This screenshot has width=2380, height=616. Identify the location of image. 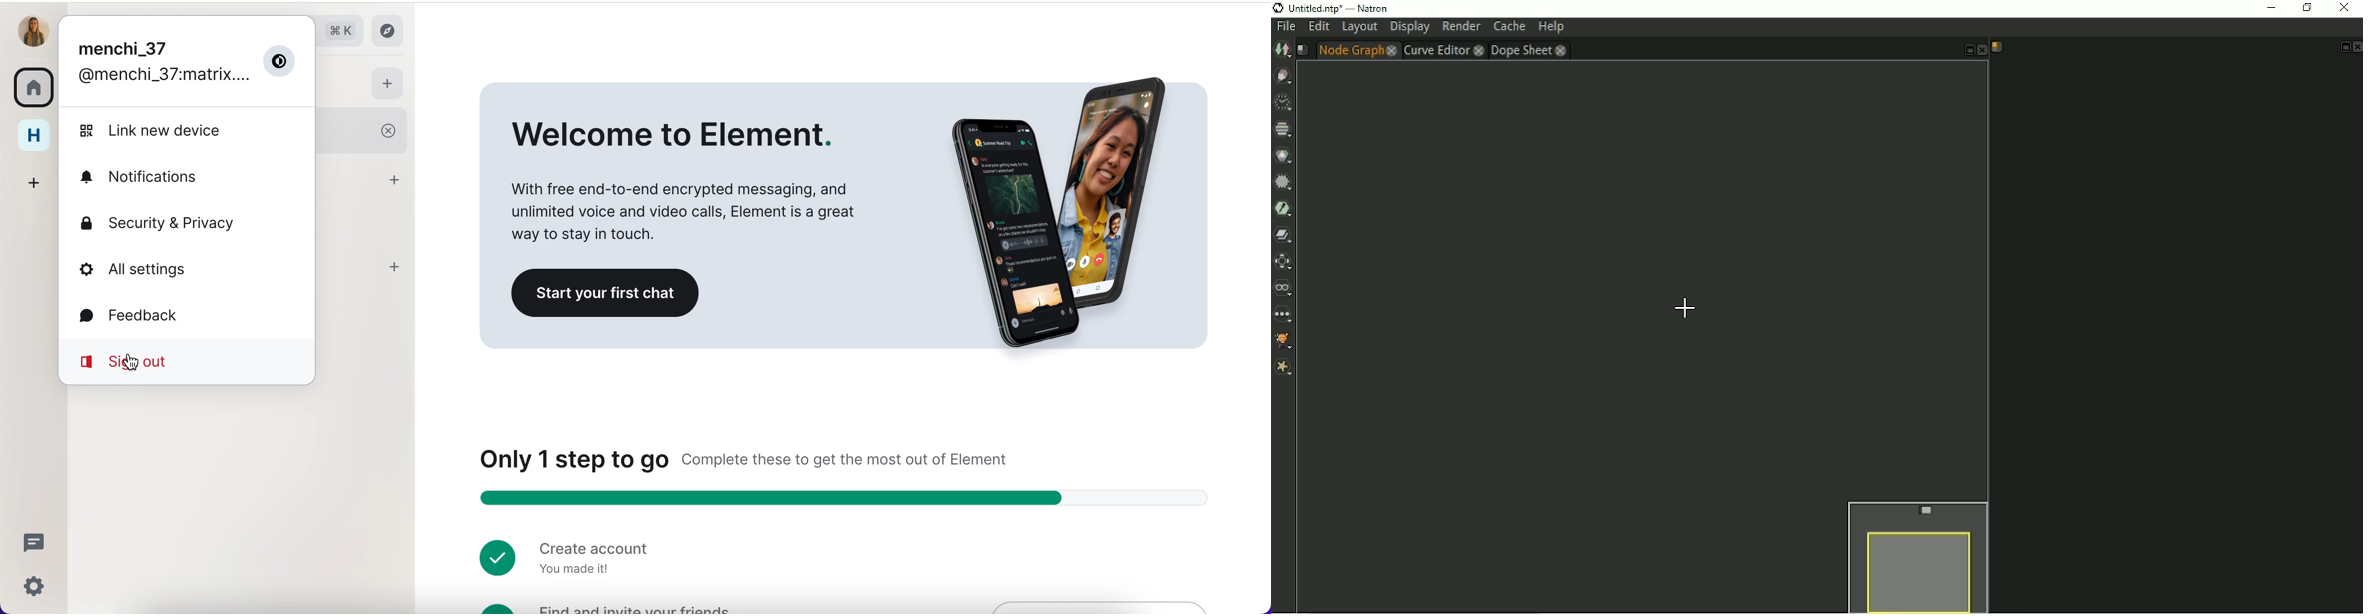
(1050, 203).